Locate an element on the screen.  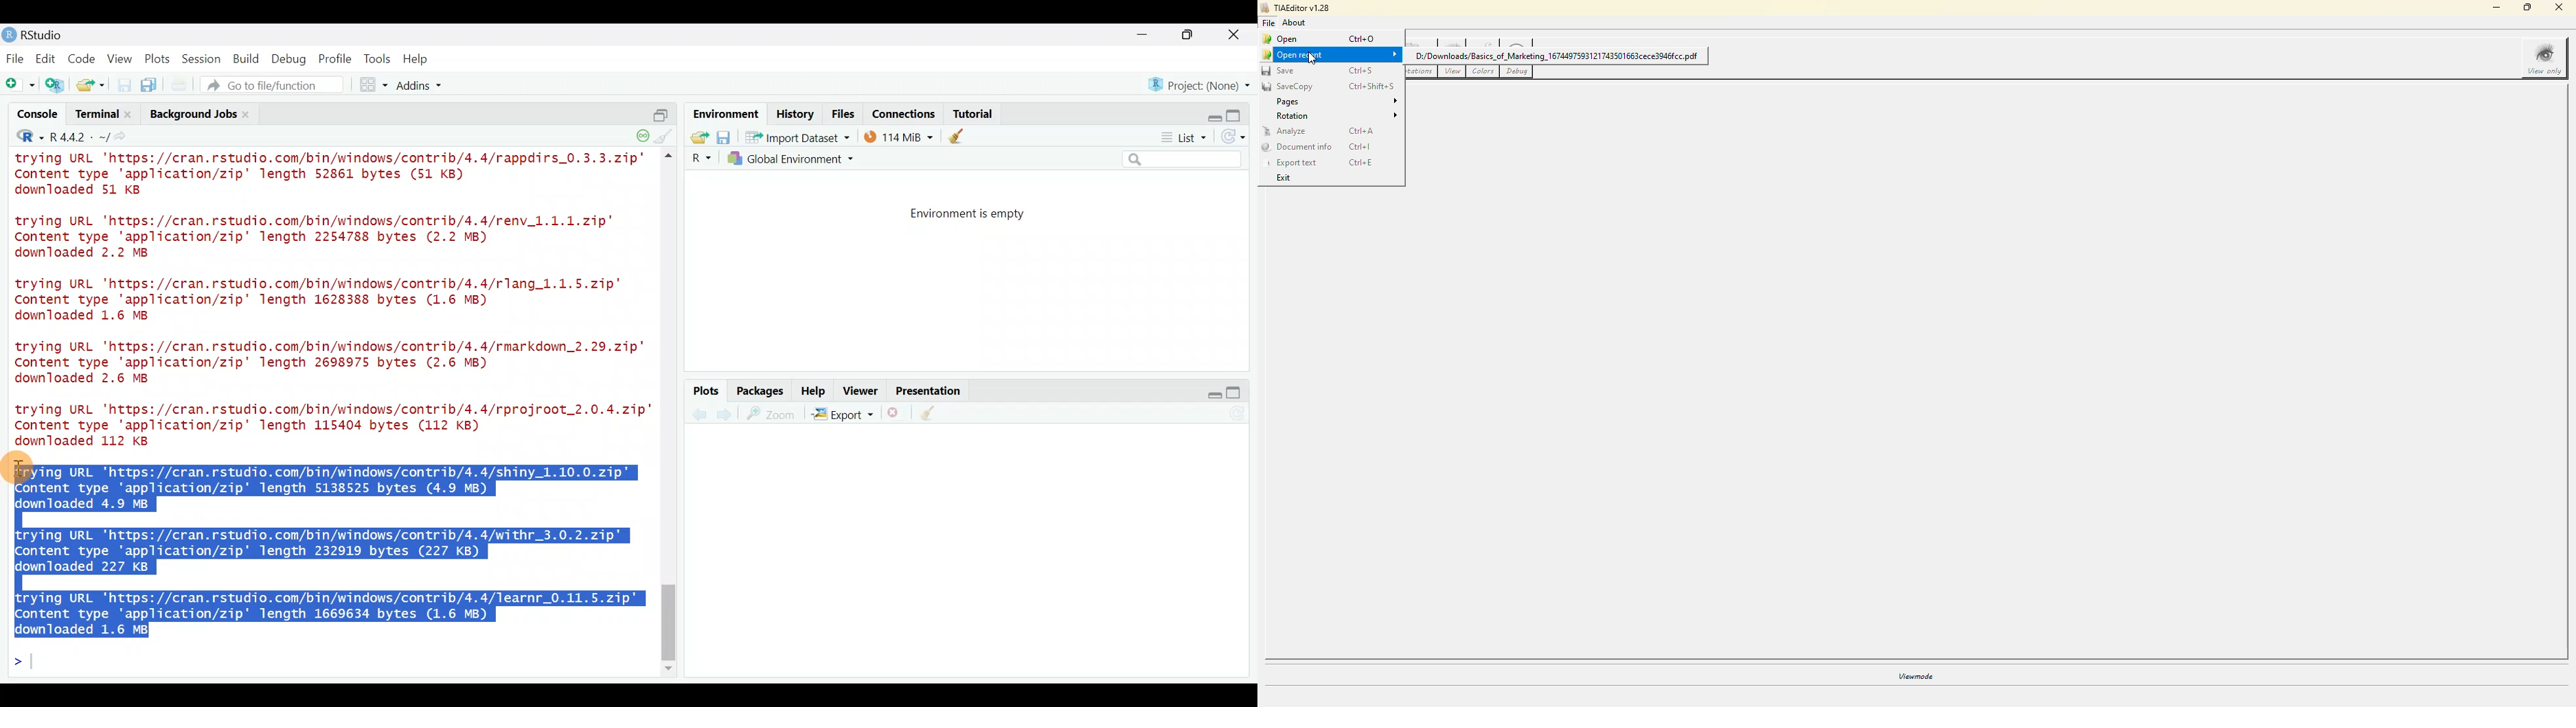
Background jobs is located at coordinates (191, 114).